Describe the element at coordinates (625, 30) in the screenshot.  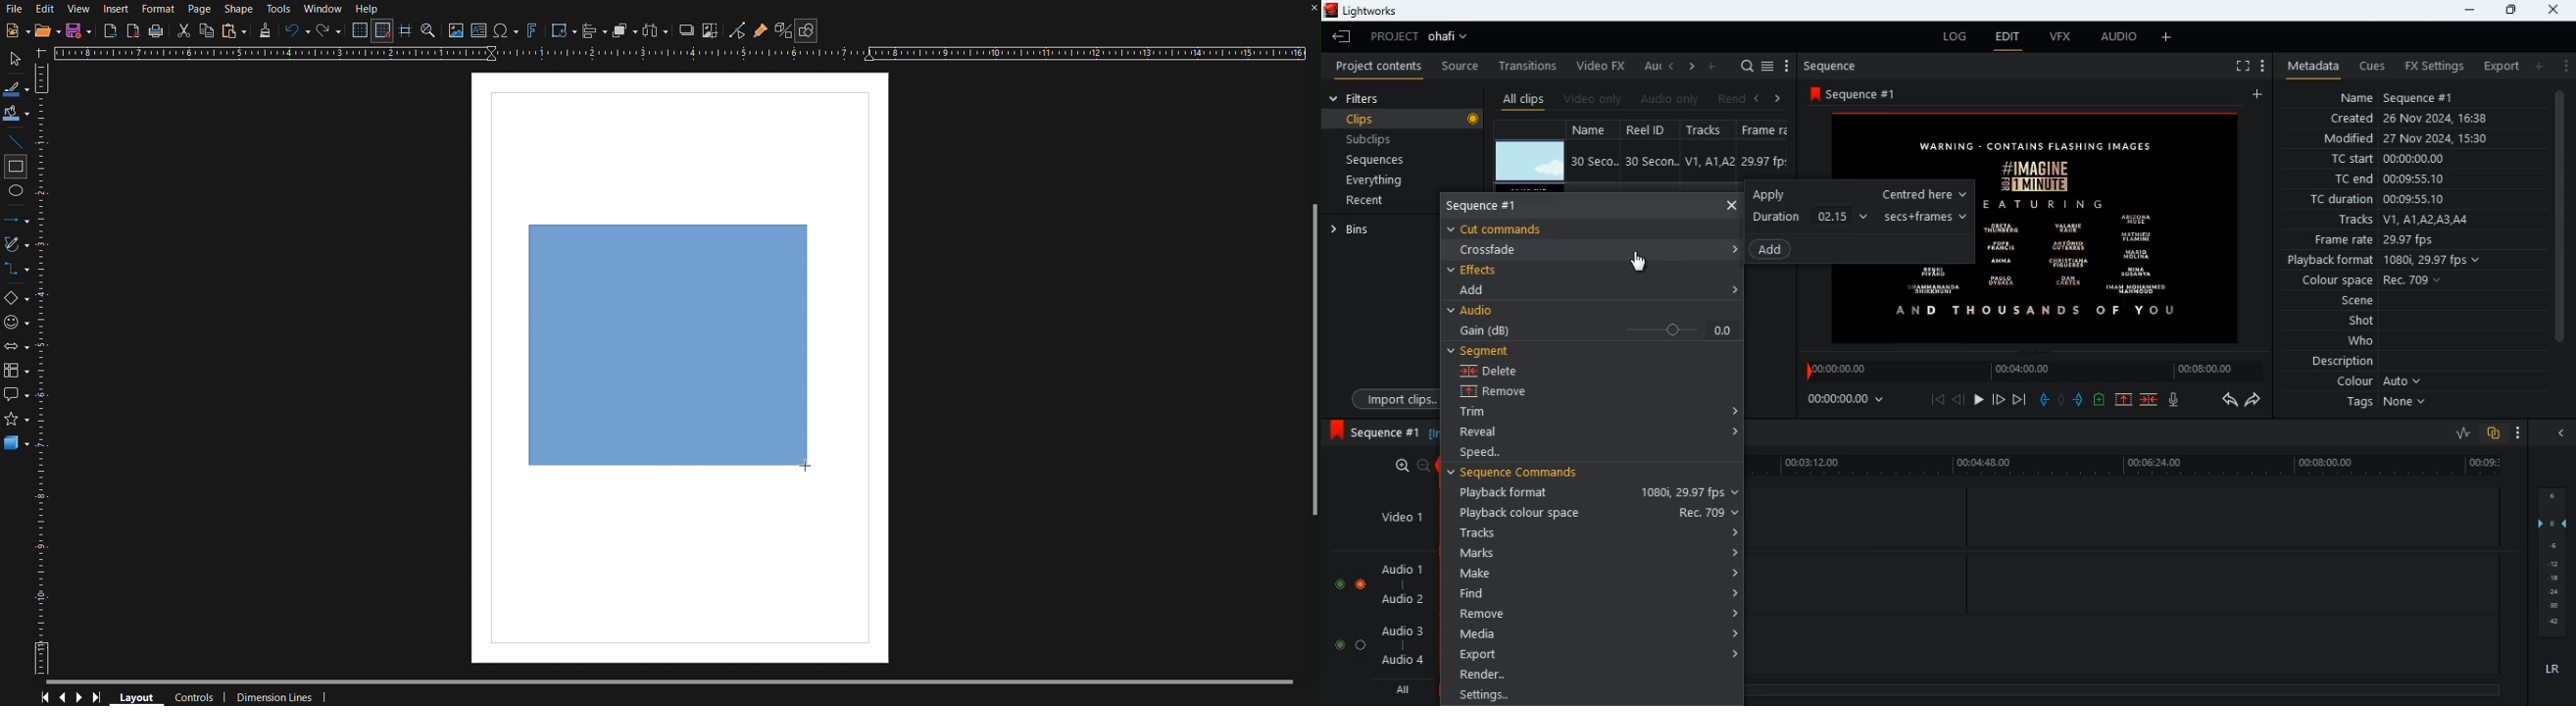
I see `Arrange` at that location.